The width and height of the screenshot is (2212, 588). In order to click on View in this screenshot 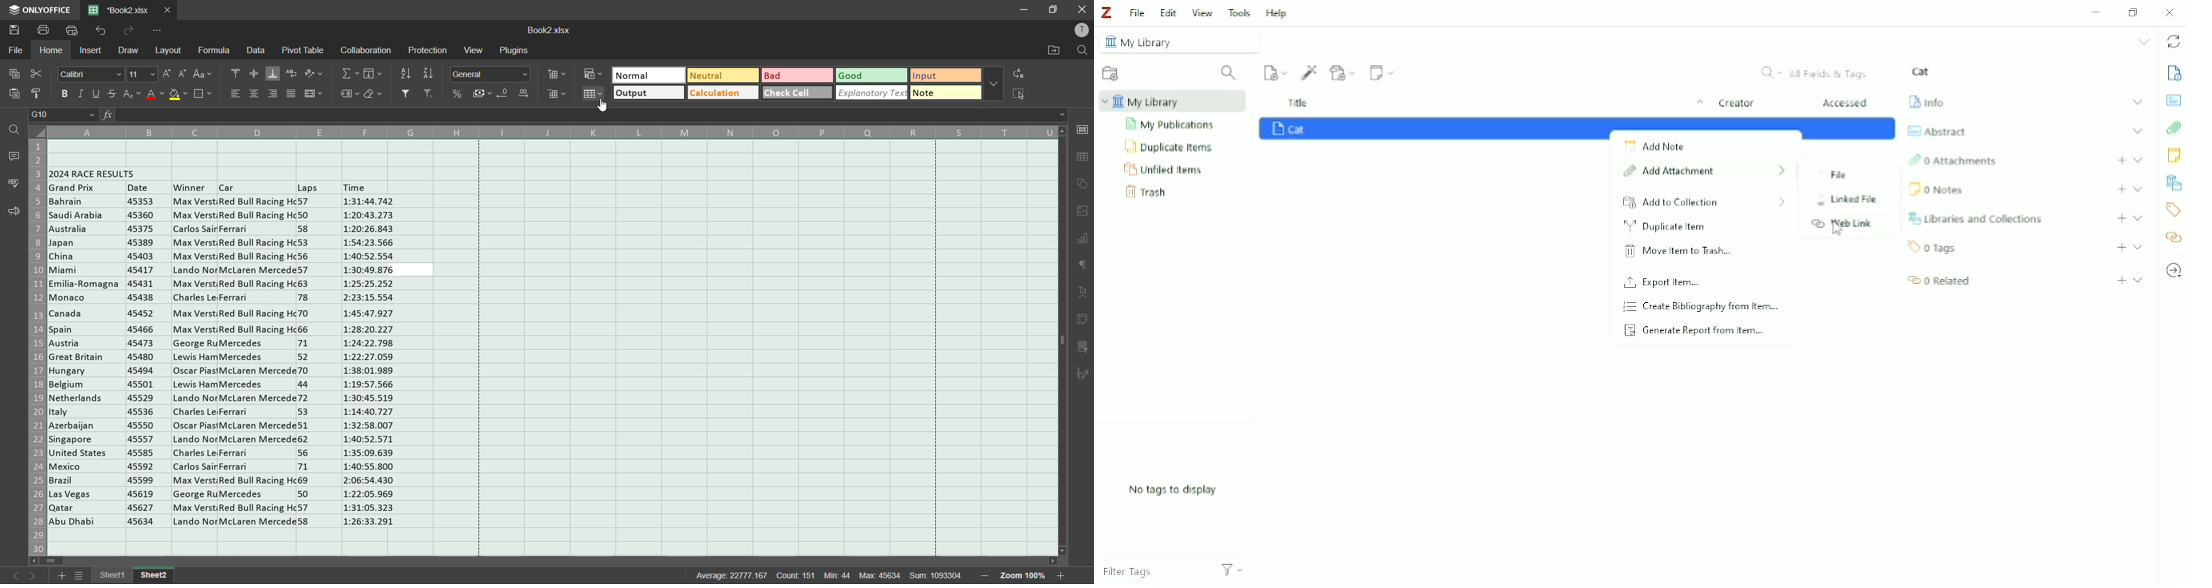, I will do `click(1203, 12)`.